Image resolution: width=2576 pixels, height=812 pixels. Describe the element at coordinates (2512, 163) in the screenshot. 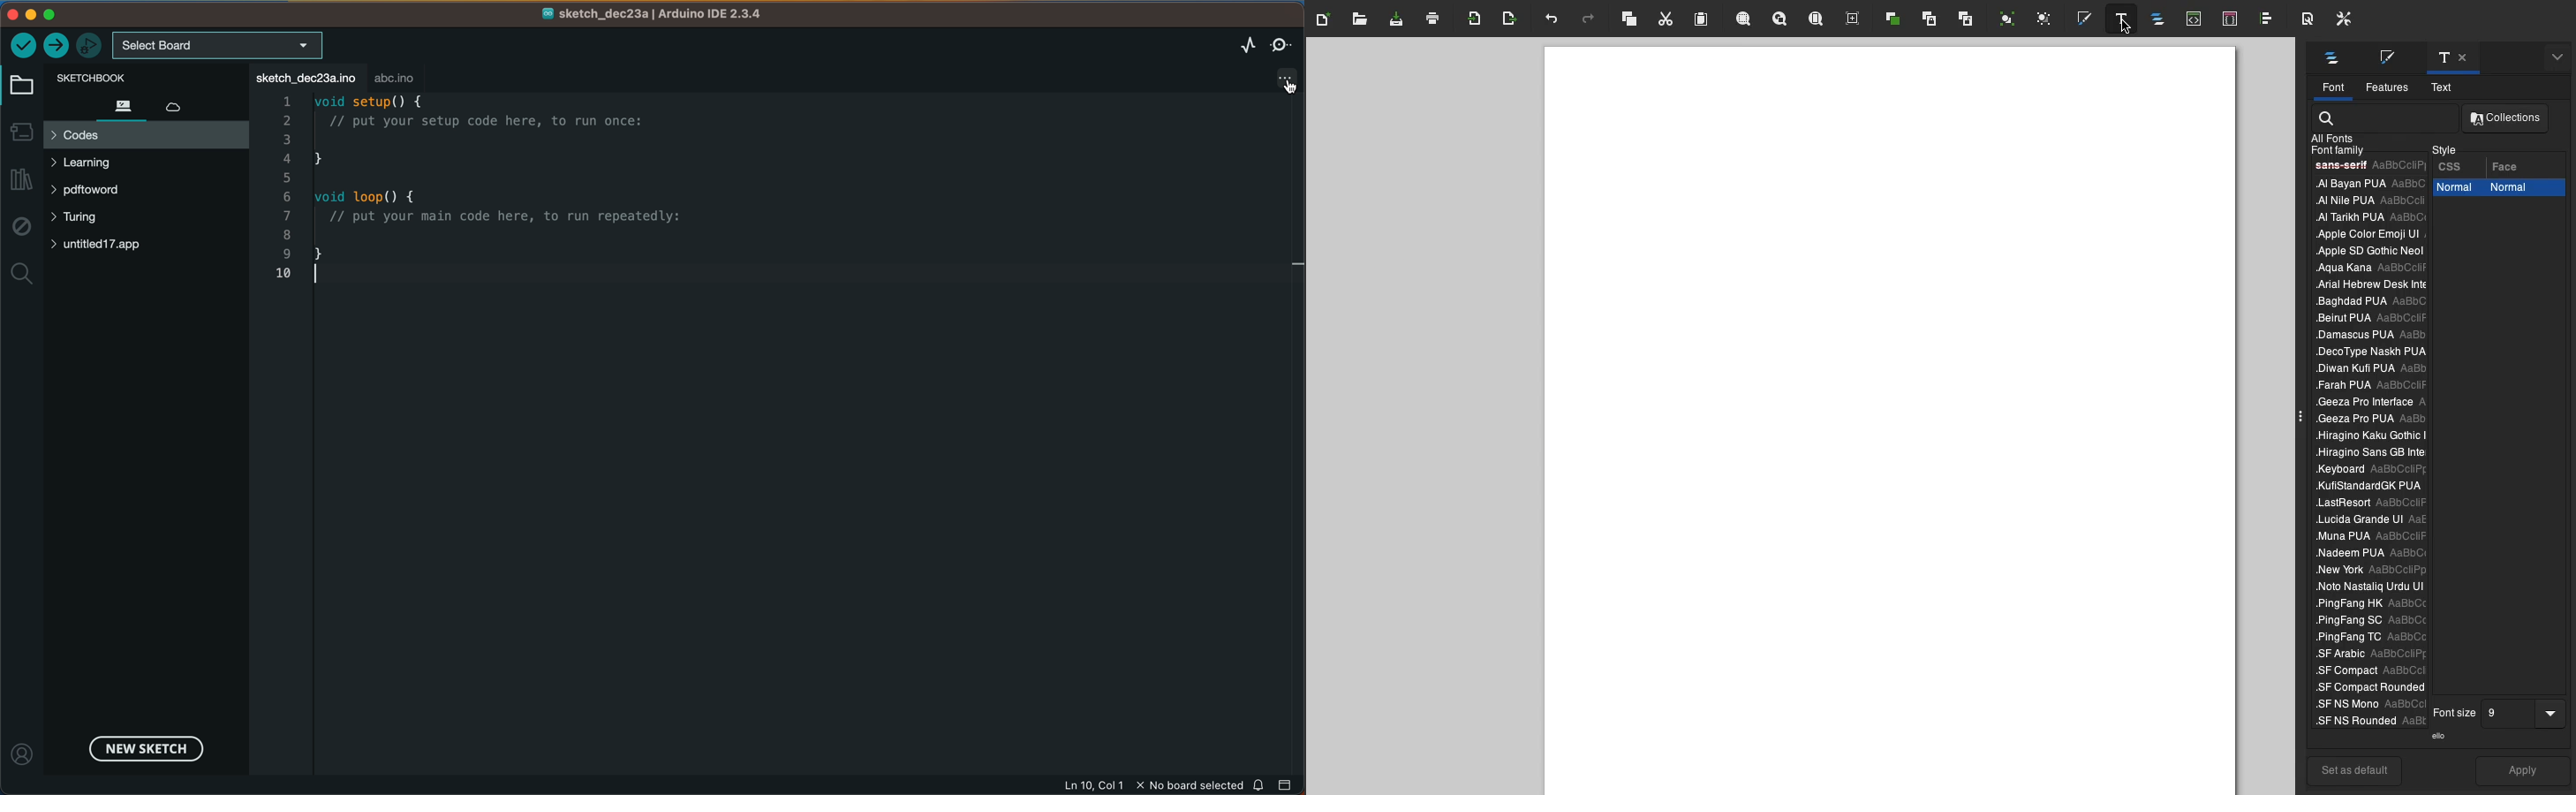

I see `Face` at that location.